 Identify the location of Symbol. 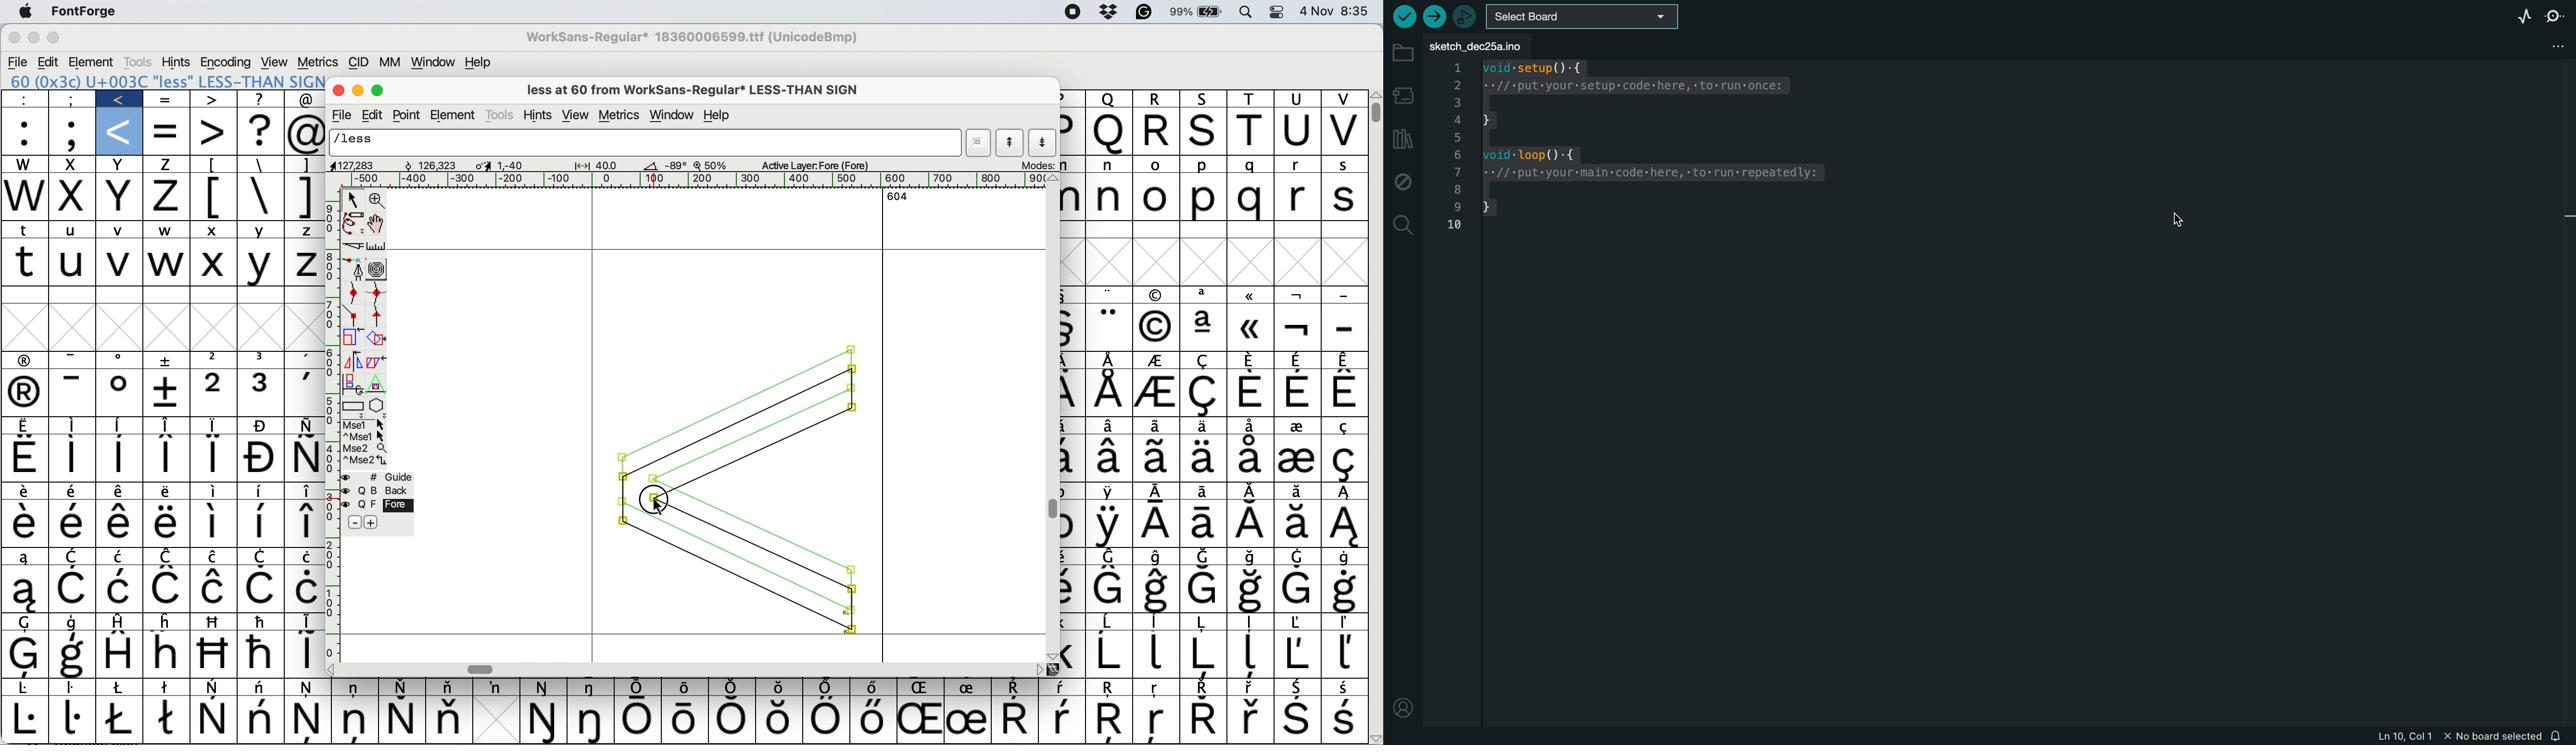
(27, 362).